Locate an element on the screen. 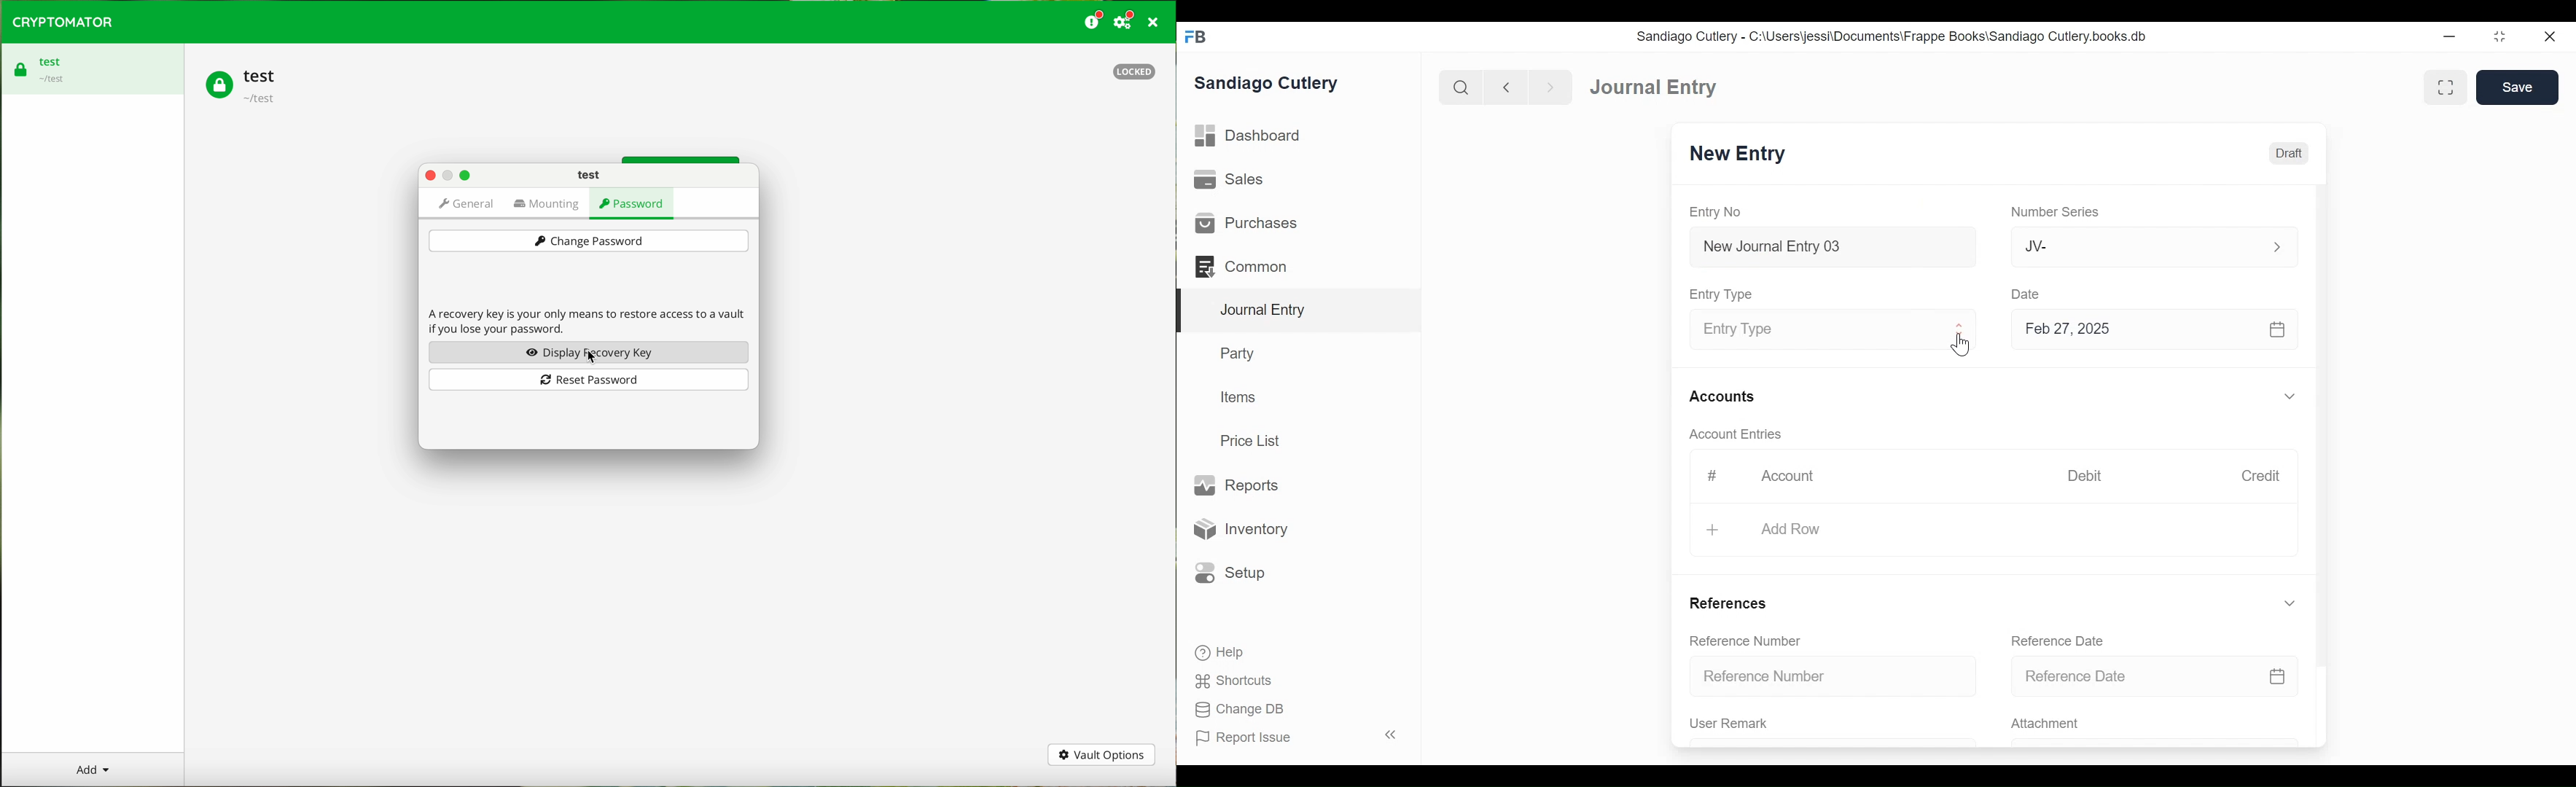 The width and height of the screenshot is (2576, 812). Journal Entry is located at coordinates (1655, 87).